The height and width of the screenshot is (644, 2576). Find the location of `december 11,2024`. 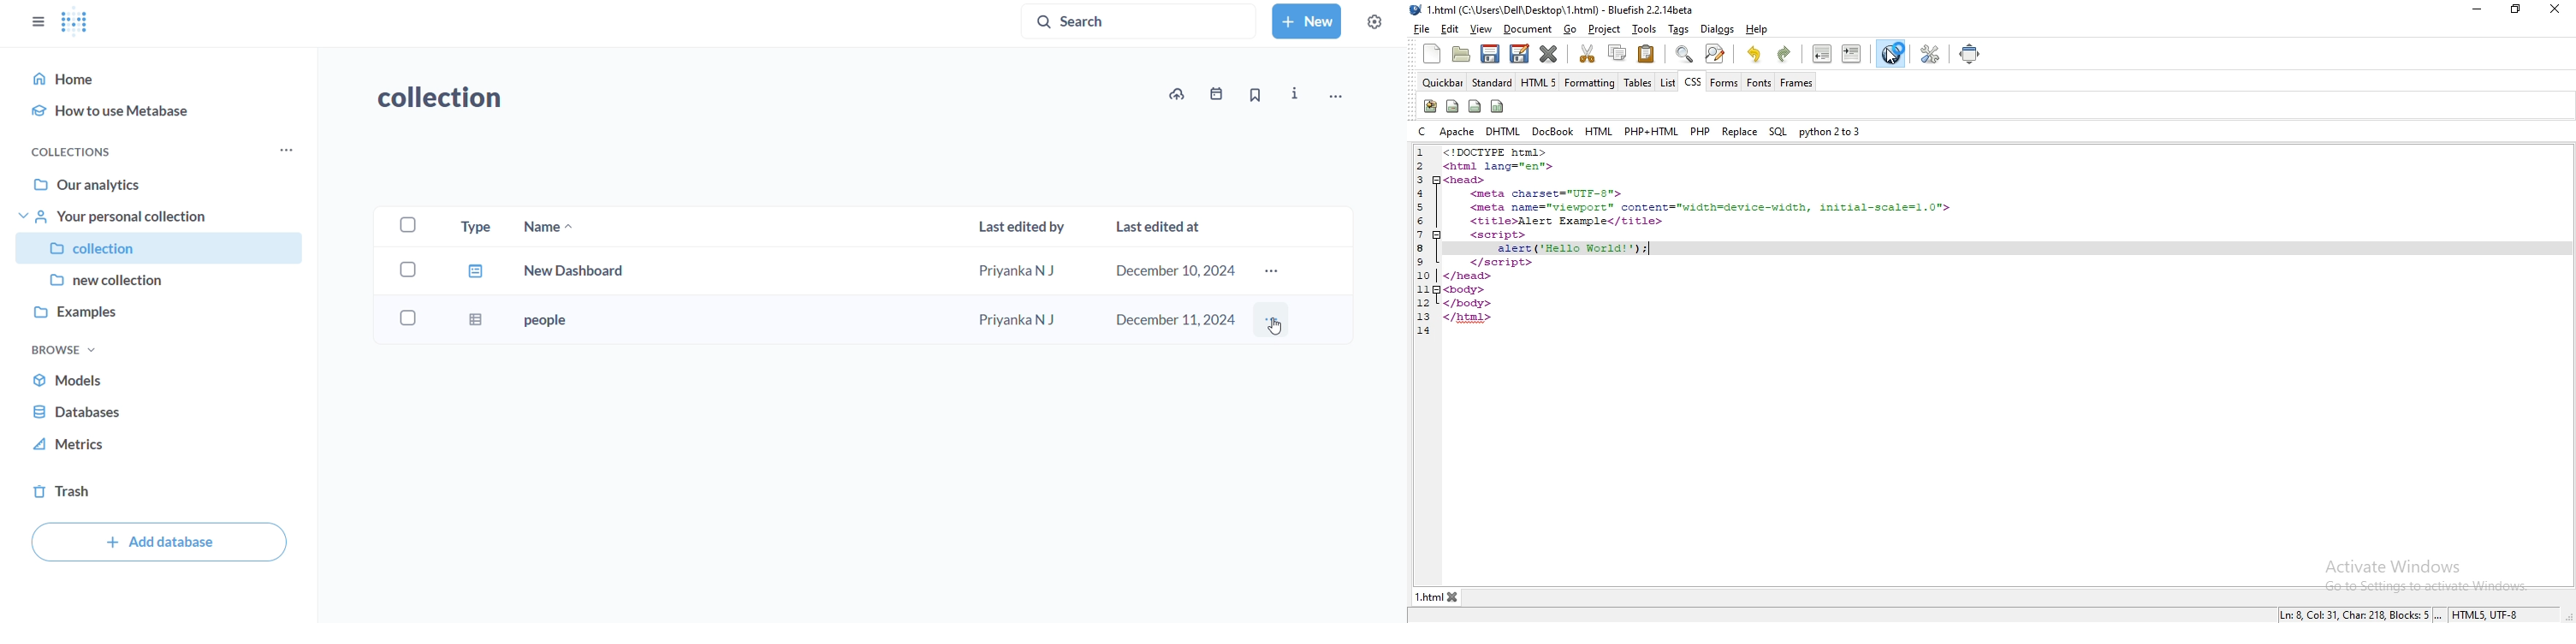

december 11,2024 is located at coordinates (1176, 320).